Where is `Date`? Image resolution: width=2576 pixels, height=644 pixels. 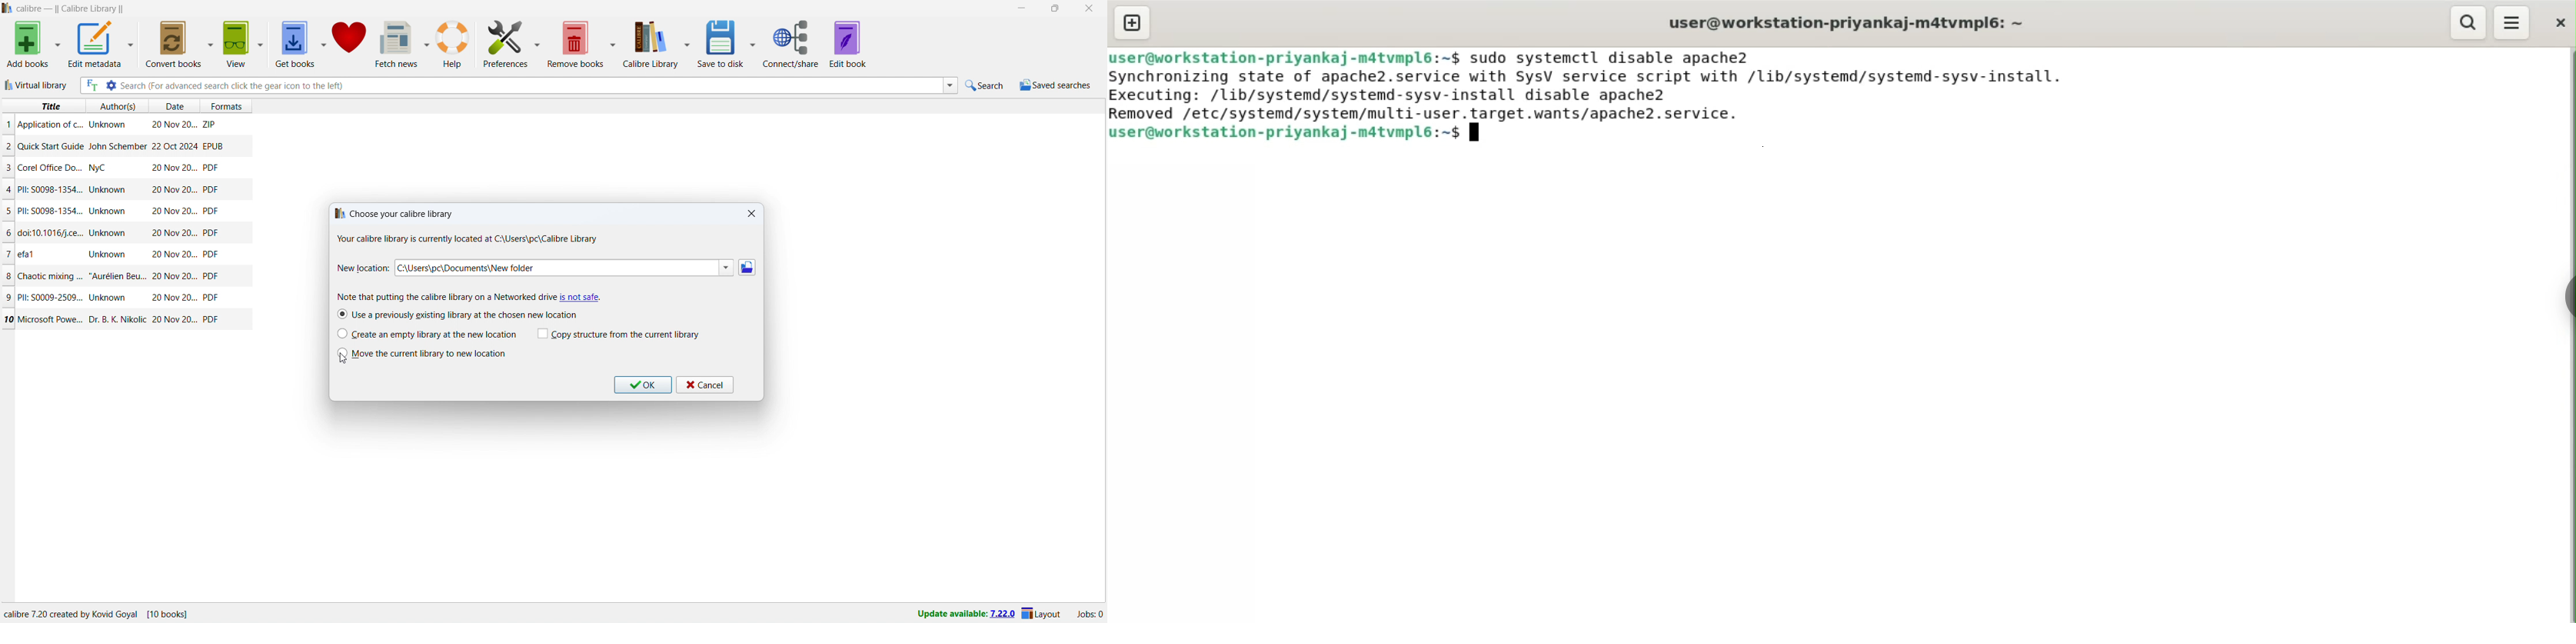
Date is located at coordinates (173, 255).